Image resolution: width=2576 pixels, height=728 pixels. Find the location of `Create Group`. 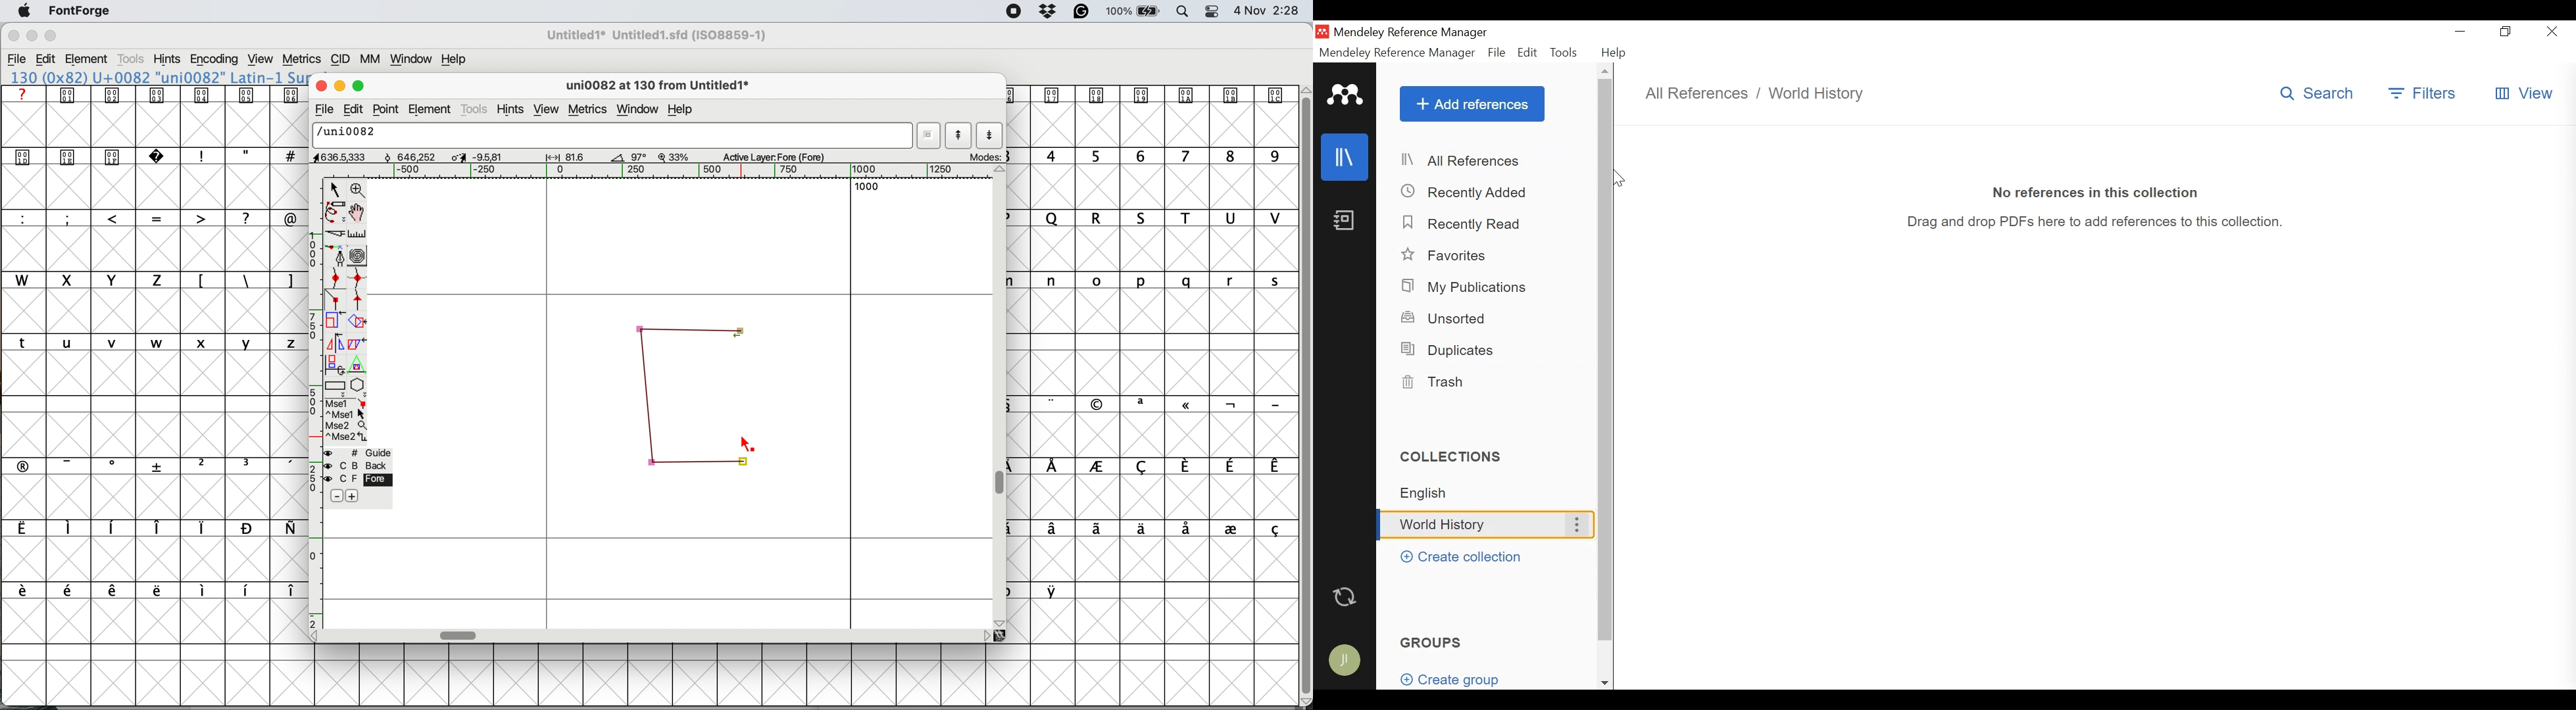

Create Group is located at coordinates (1458, 679).